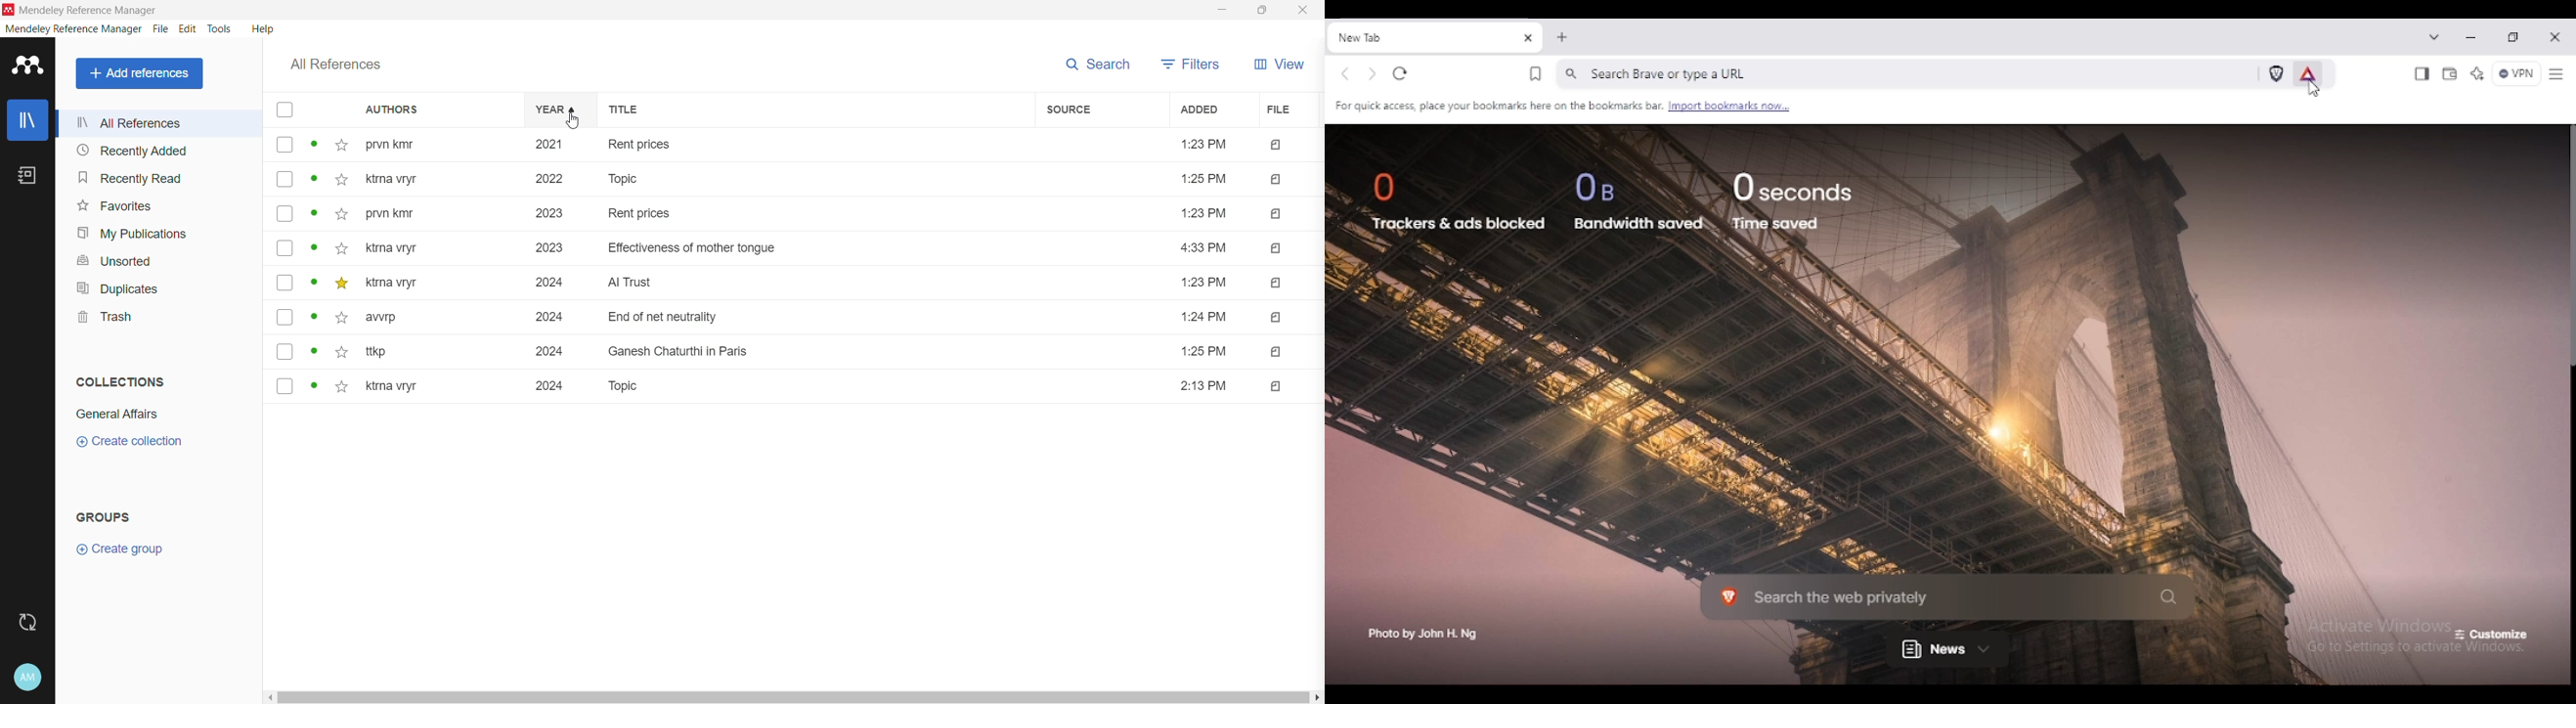  What do you see at coordinates (1204, 142) in the screenshot?
I see `1:23 PM` at bounding box center [1204, 142].